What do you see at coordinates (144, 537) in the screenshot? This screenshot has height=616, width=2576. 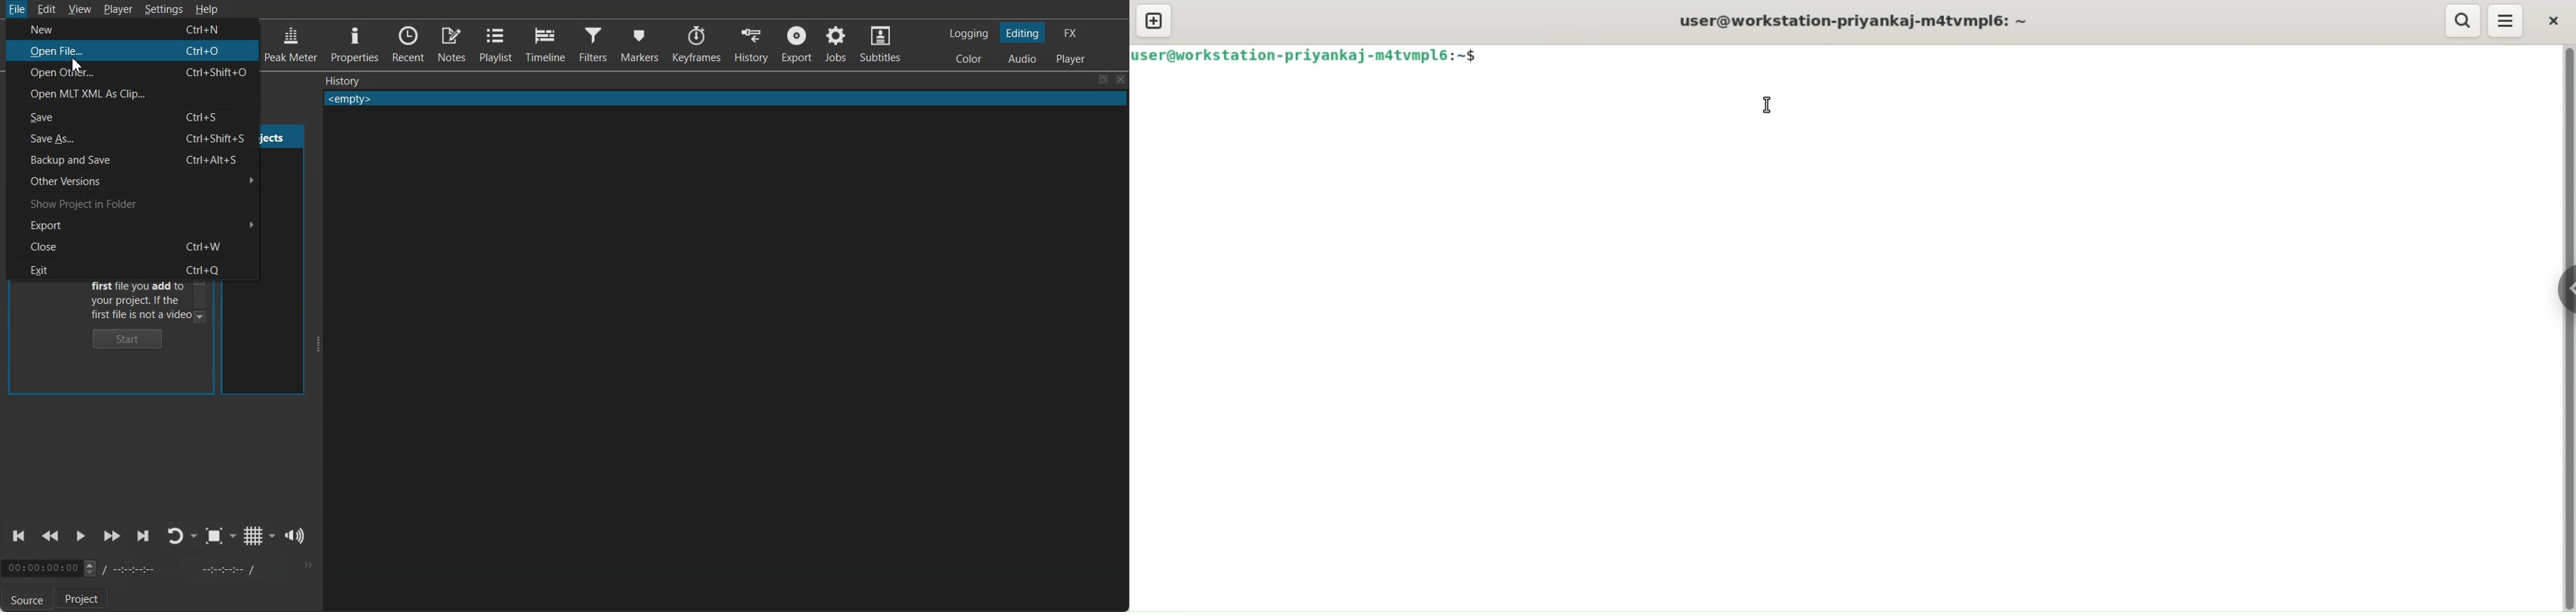 I see `Skip to next point` at bounding box center [144, 537].